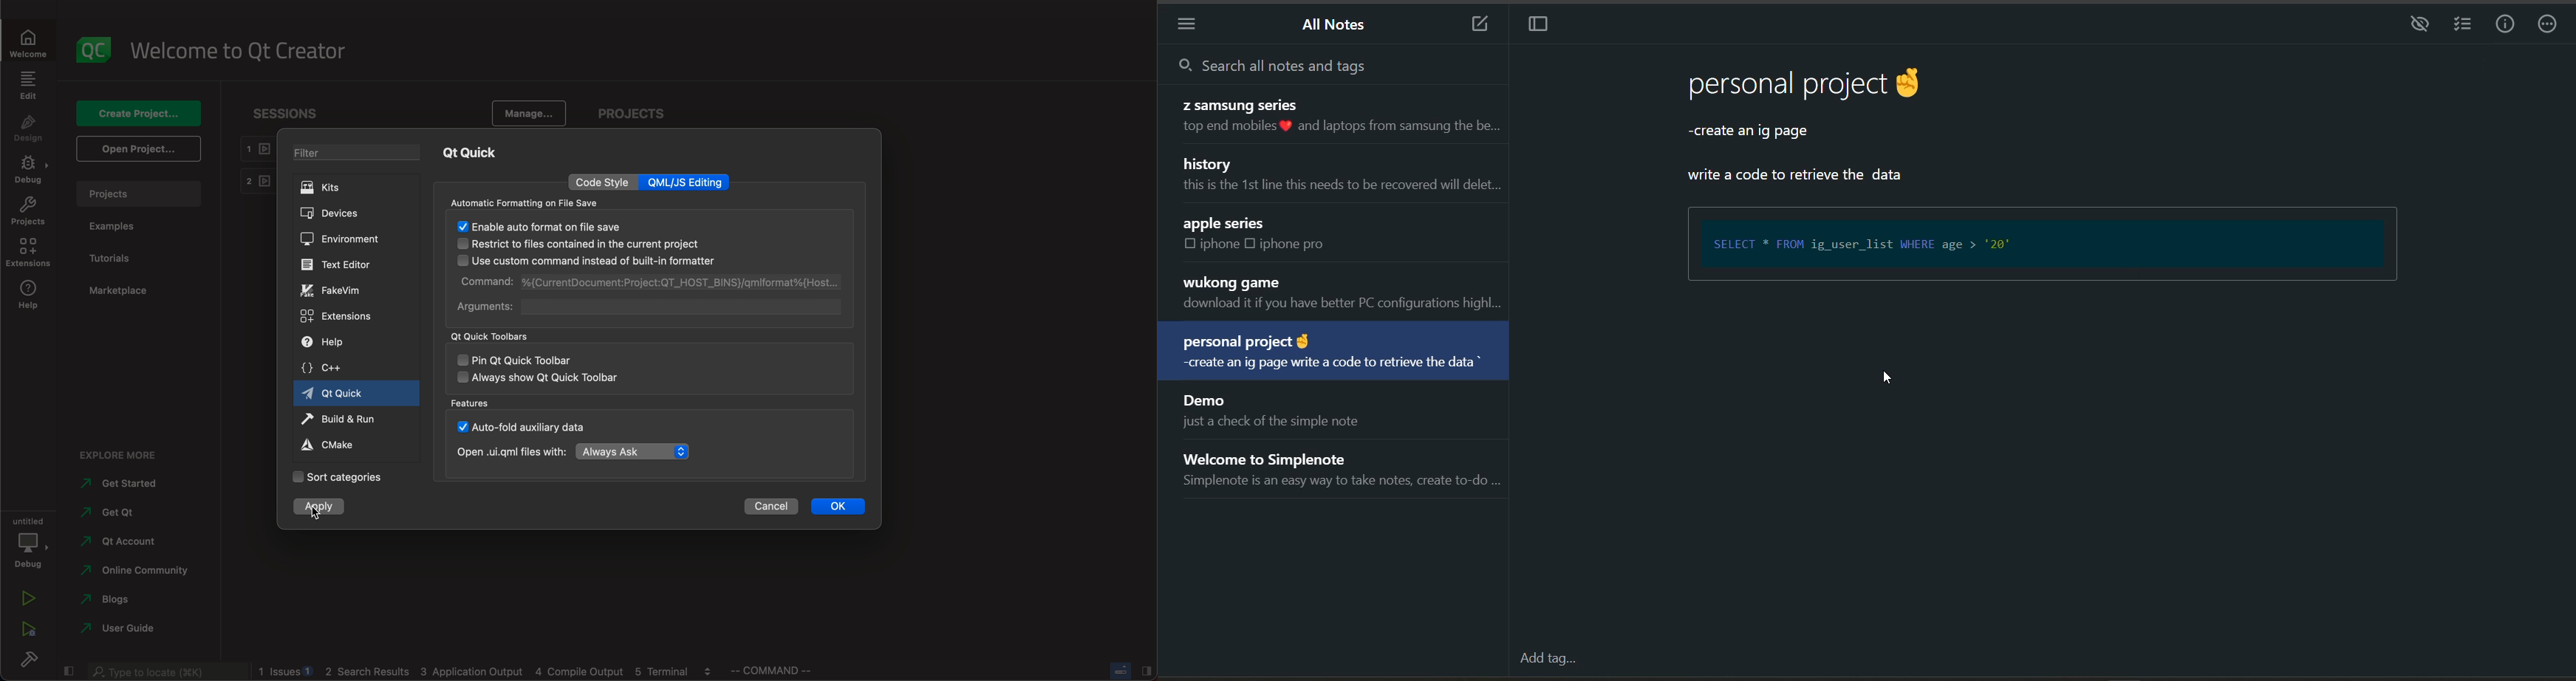 The width and height of the screenshot is (2576, 700). What do you see at coordinates (1268, 410) in the screenshot?
I see `note title  and preview` at bounding box center [1268, 410].